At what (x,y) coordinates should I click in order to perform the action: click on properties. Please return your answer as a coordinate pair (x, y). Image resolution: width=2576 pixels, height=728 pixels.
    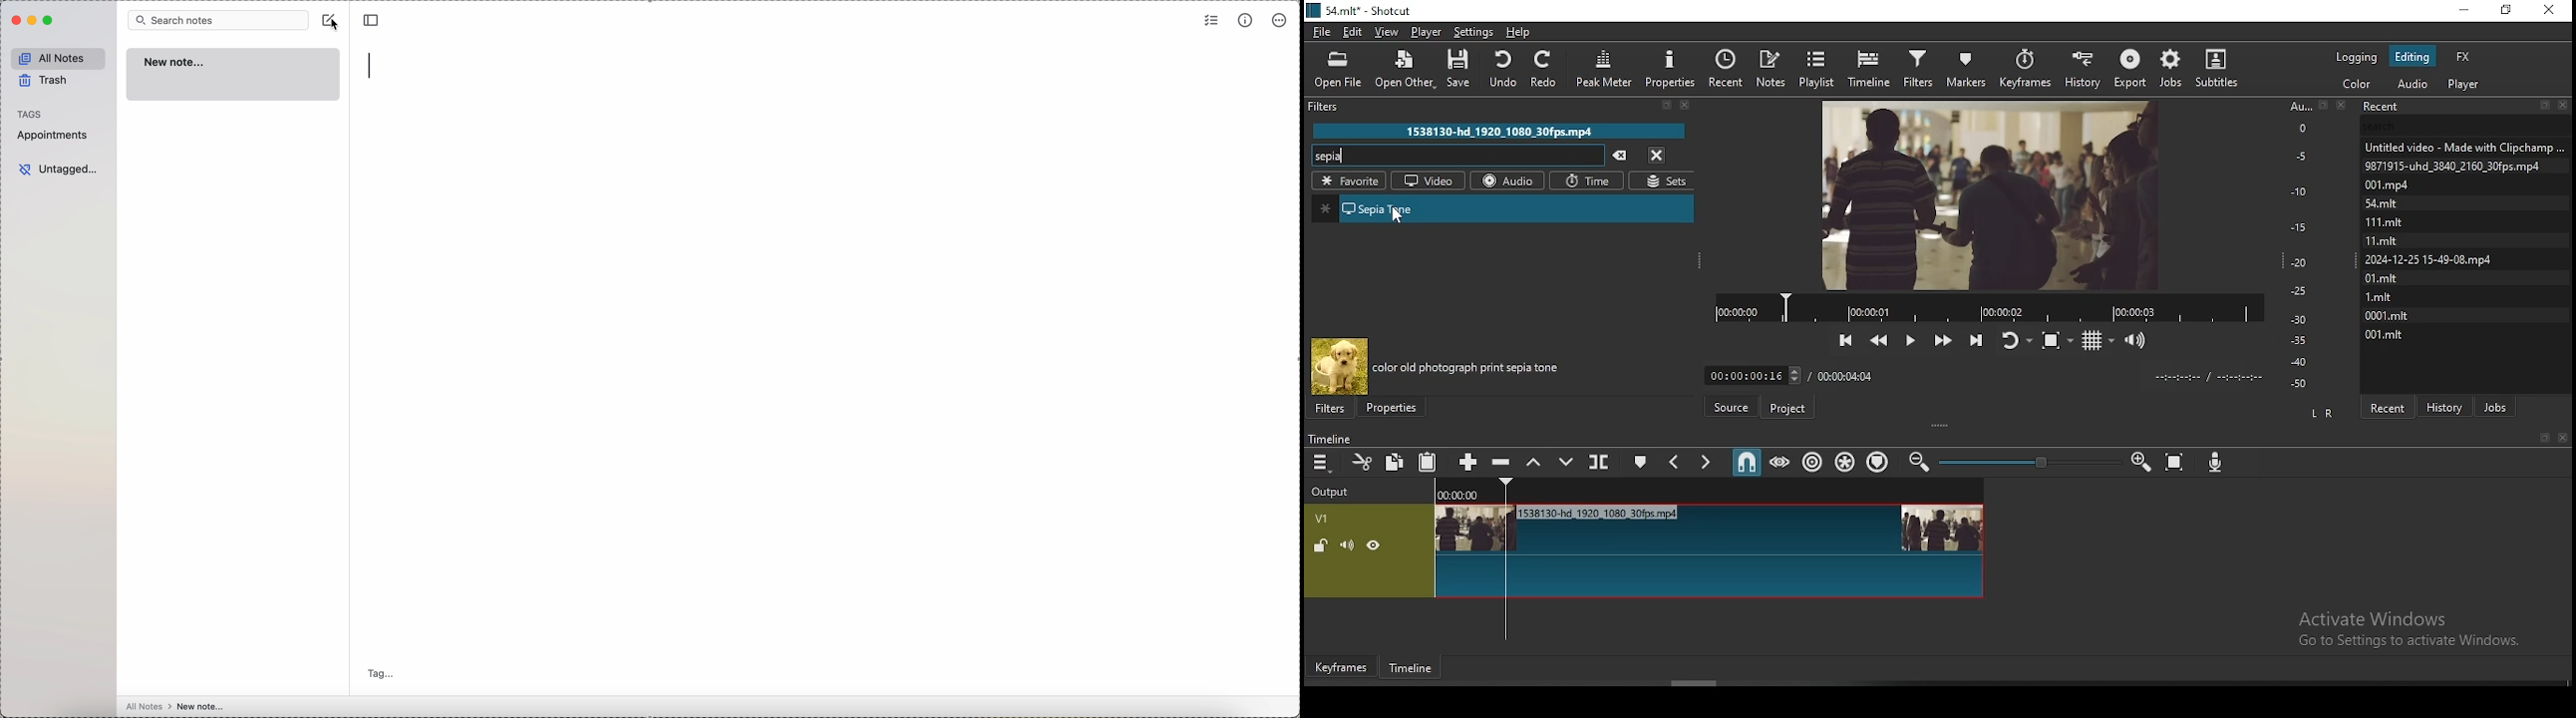
    Looking at the image, I should click on (1392, 407).